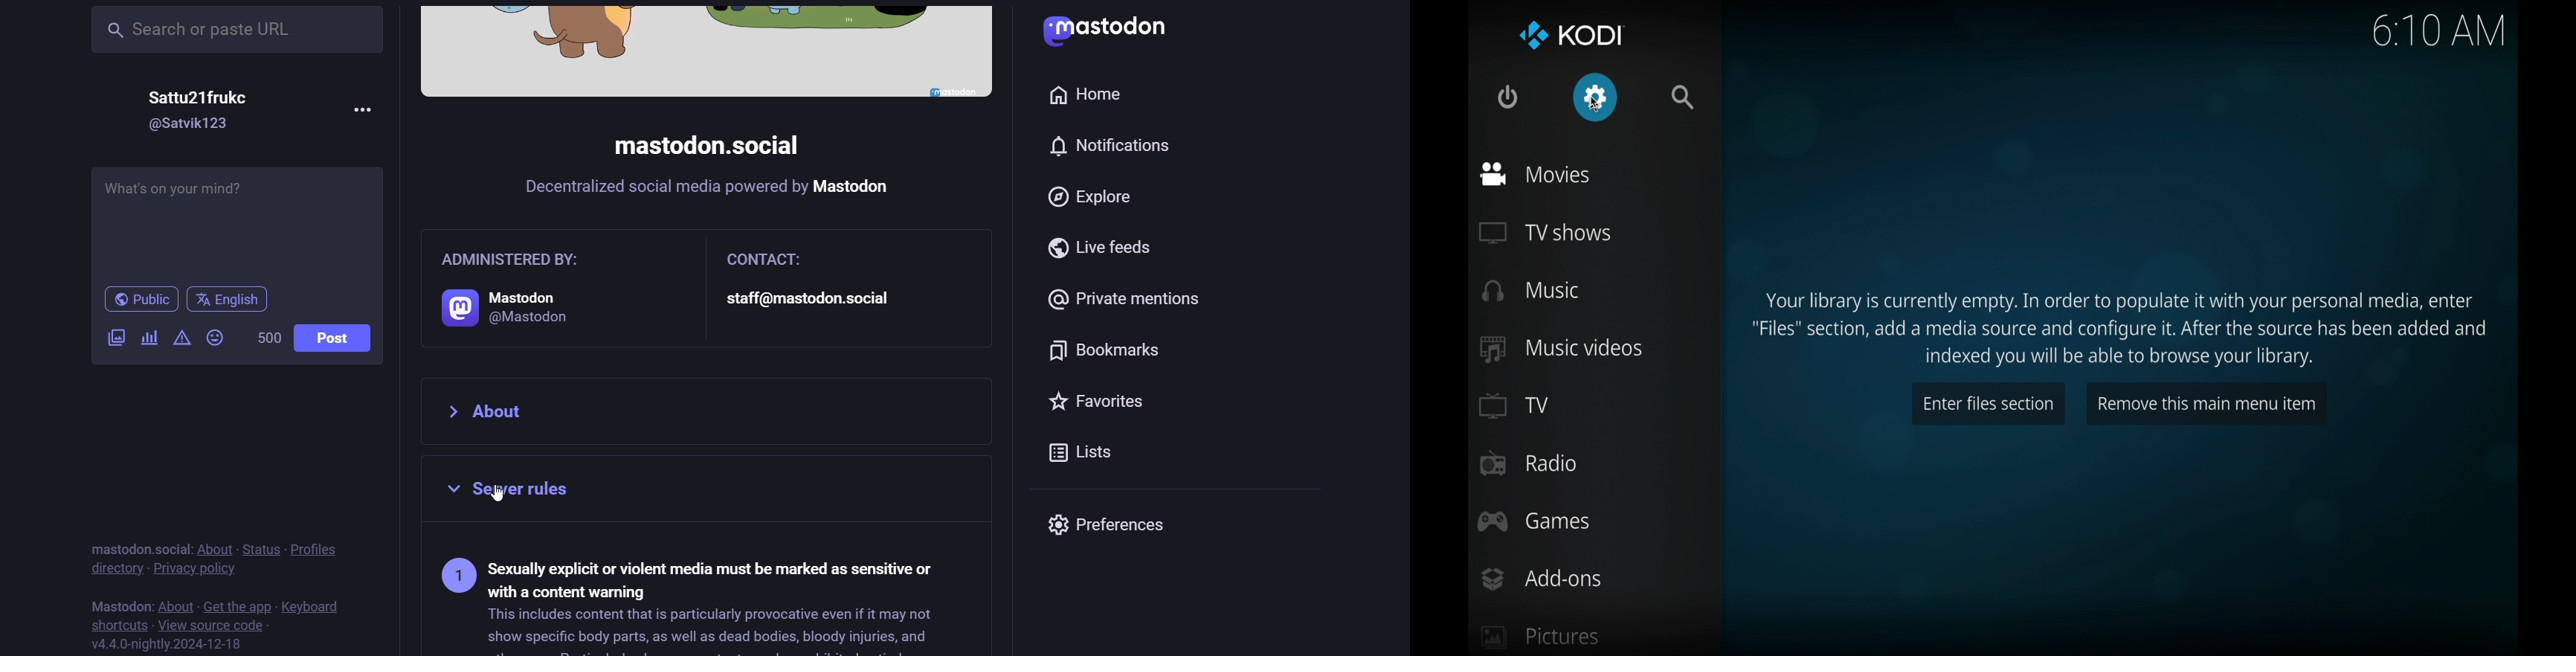 Image resolution: width=2576 pixels, height=672 pixels. Describe the element at coordinates (1988, 403) in the screenshot. I see `enter files section` at that location.